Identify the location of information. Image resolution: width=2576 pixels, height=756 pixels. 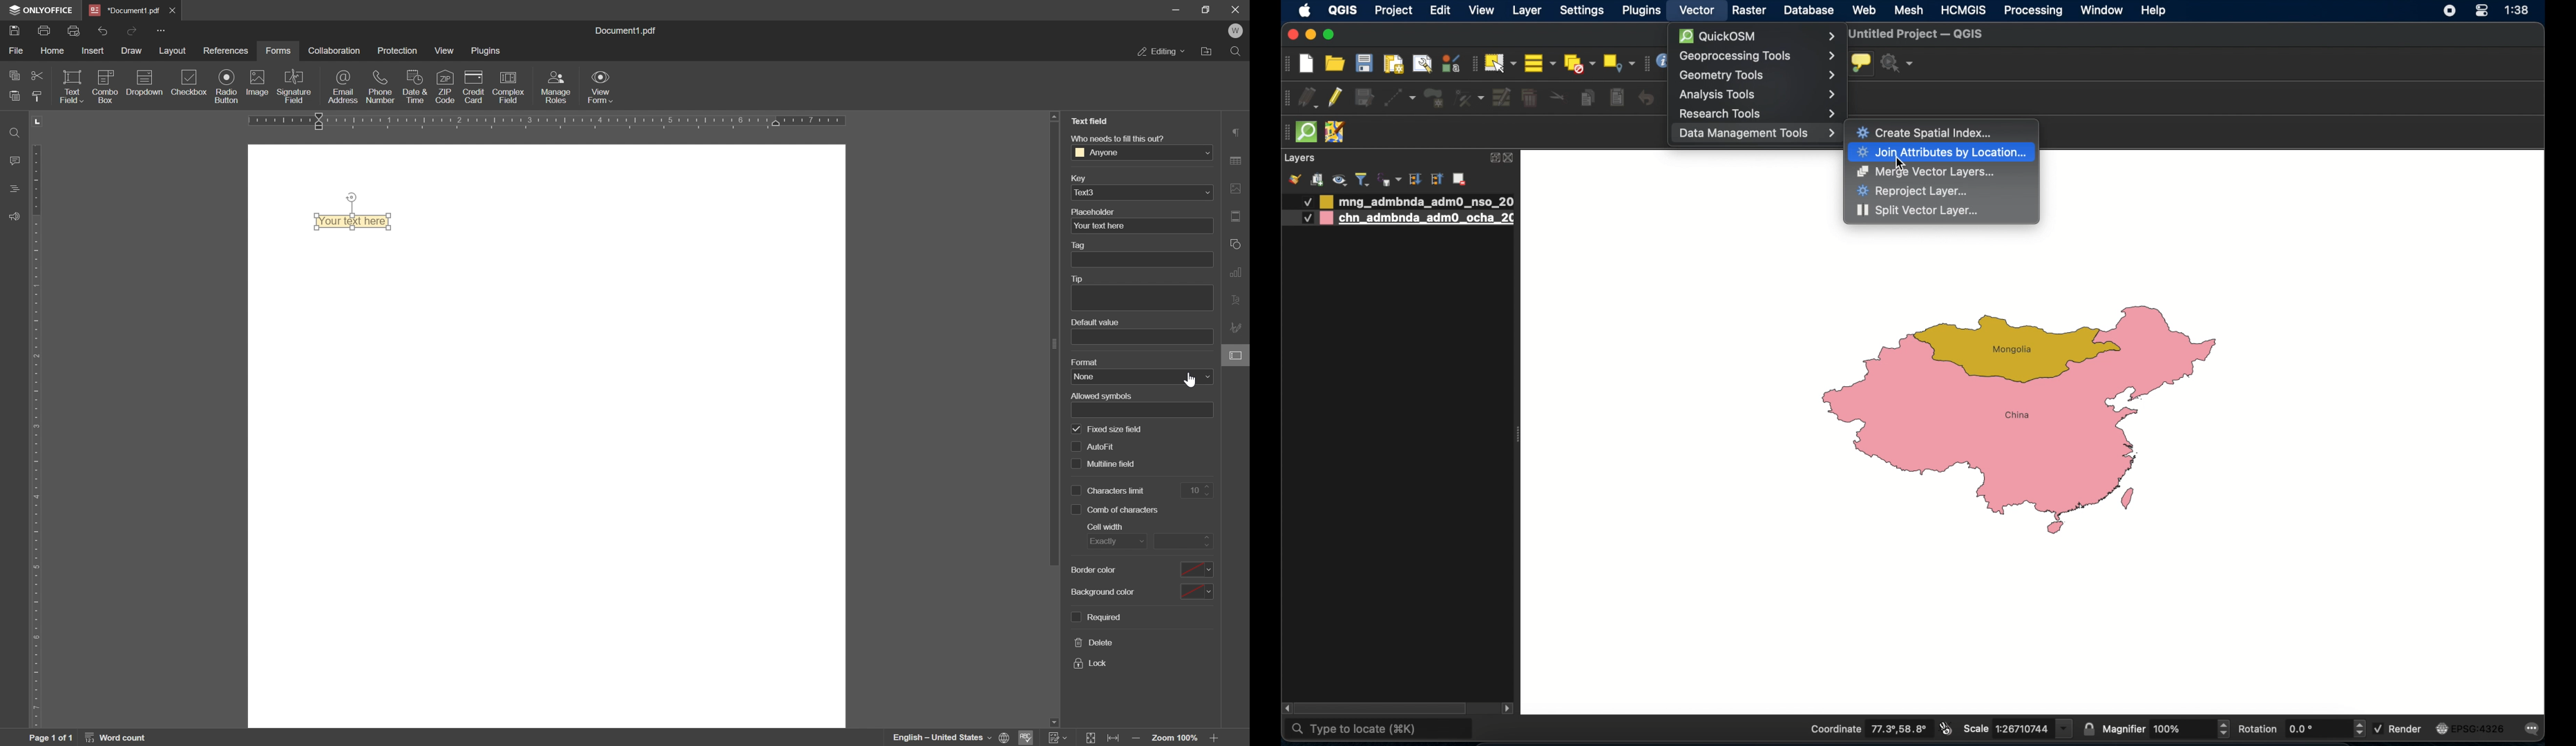
(1662, 64).